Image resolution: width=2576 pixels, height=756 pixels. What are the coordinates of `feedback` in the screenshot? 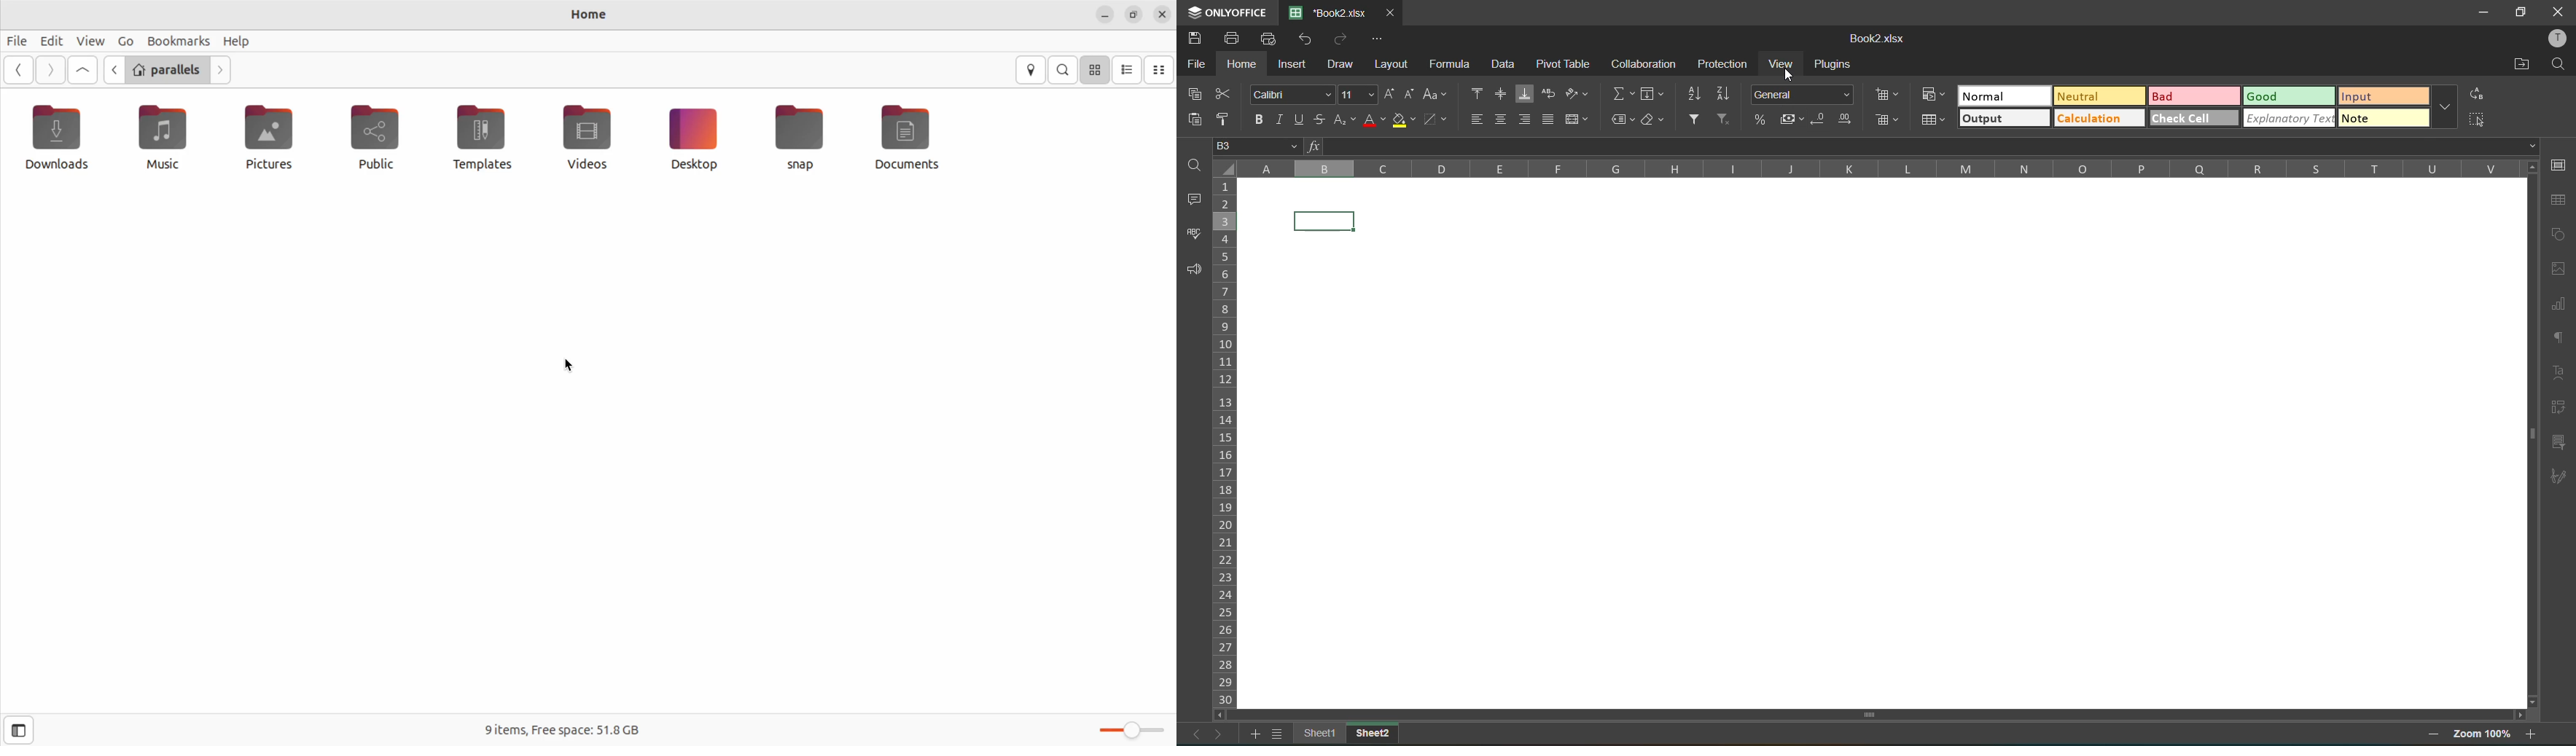 It's located at (1194, 272).